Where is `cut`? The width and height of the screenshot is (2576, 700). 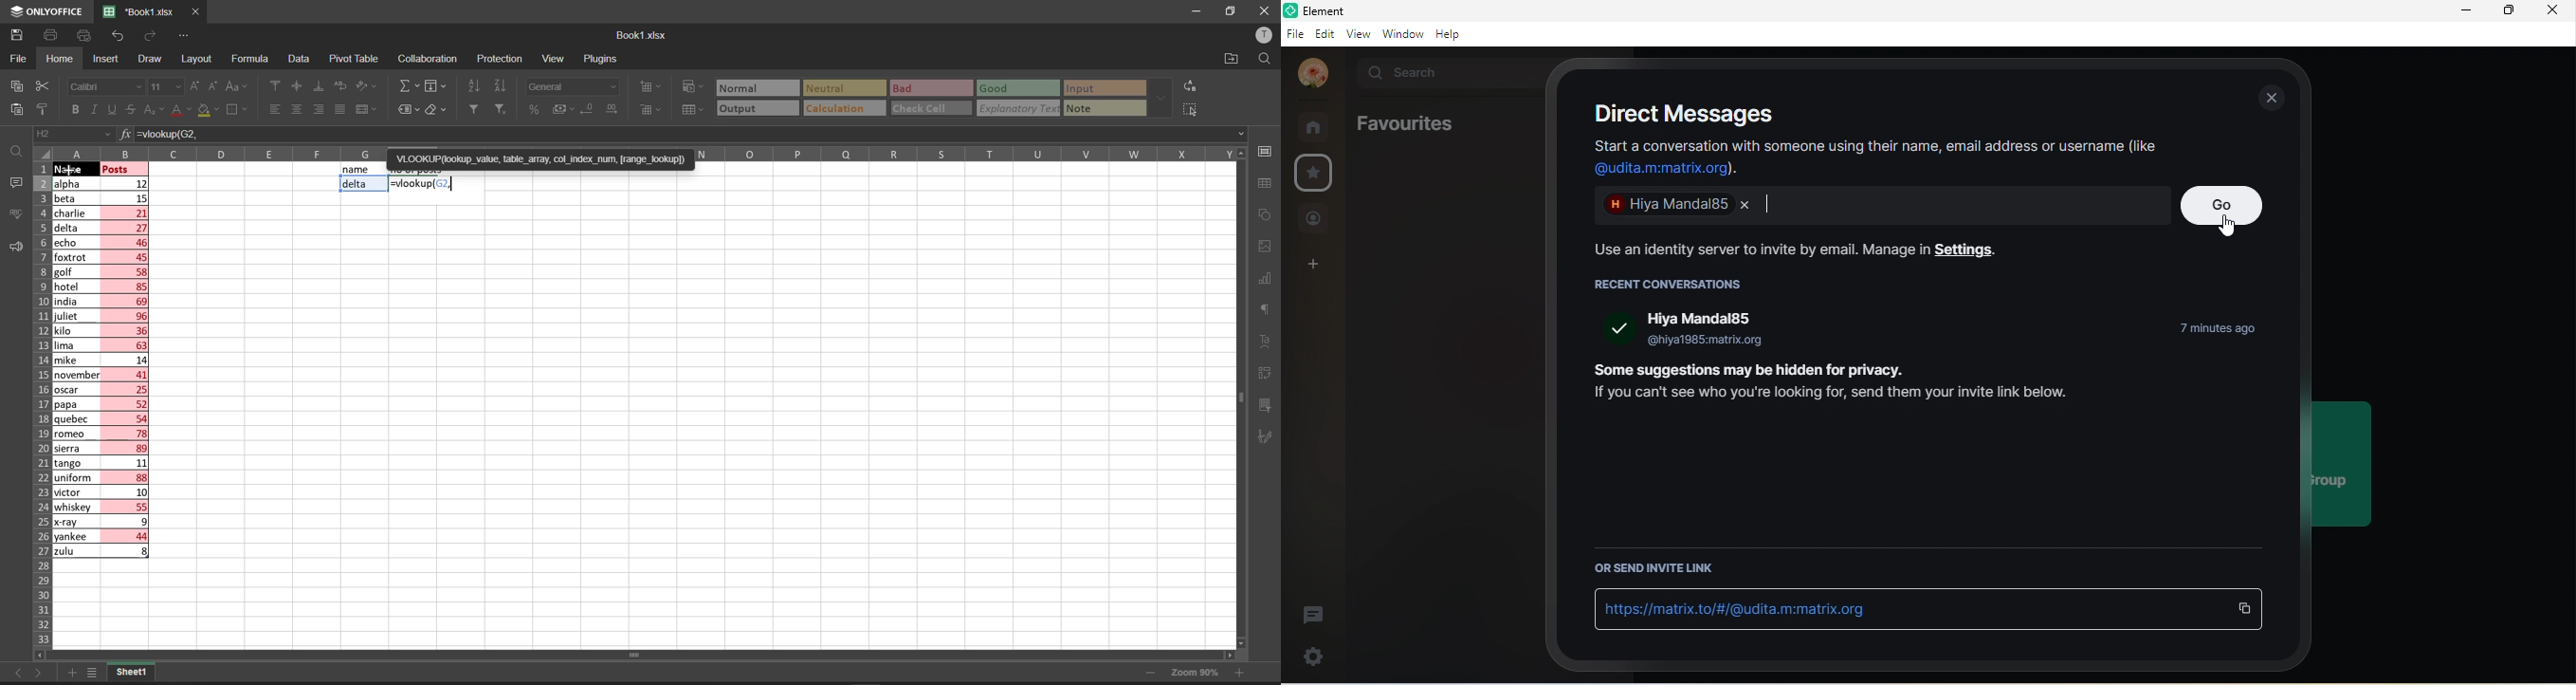 cut is located at coordinates (43, 83).